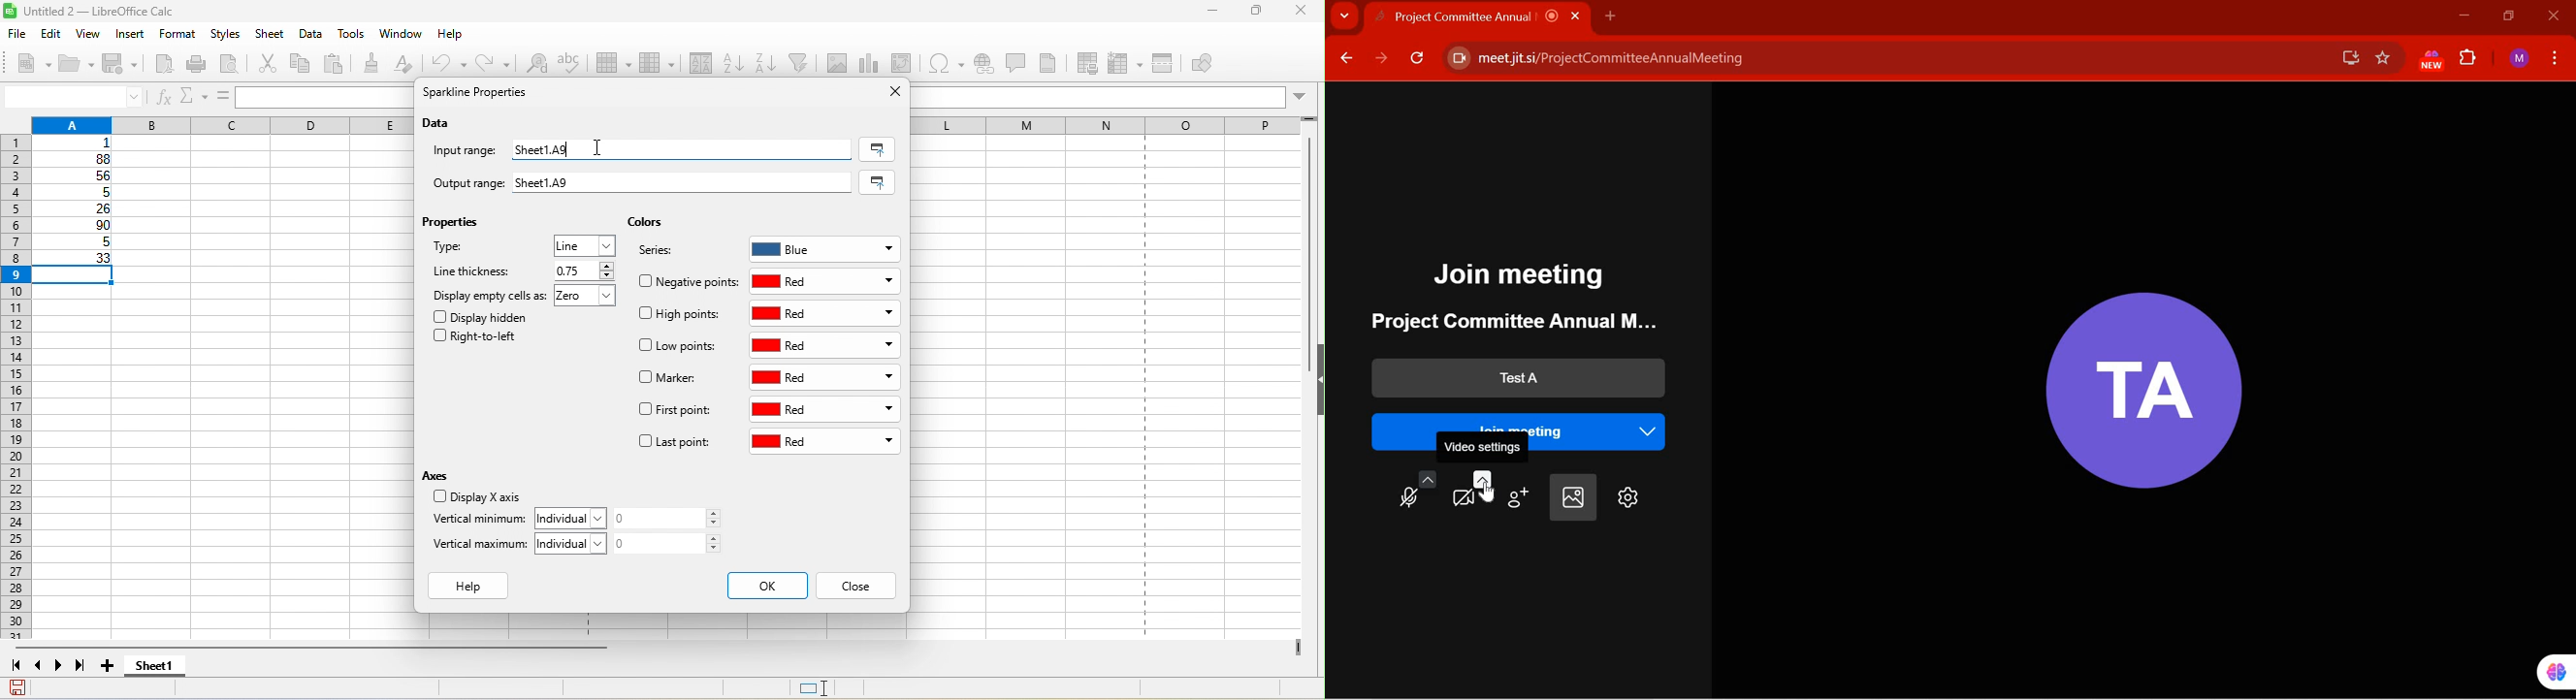 Image resolution: width=2576 pixels, height=700 pixels. I want to click on BACK, so click(1345, 59).